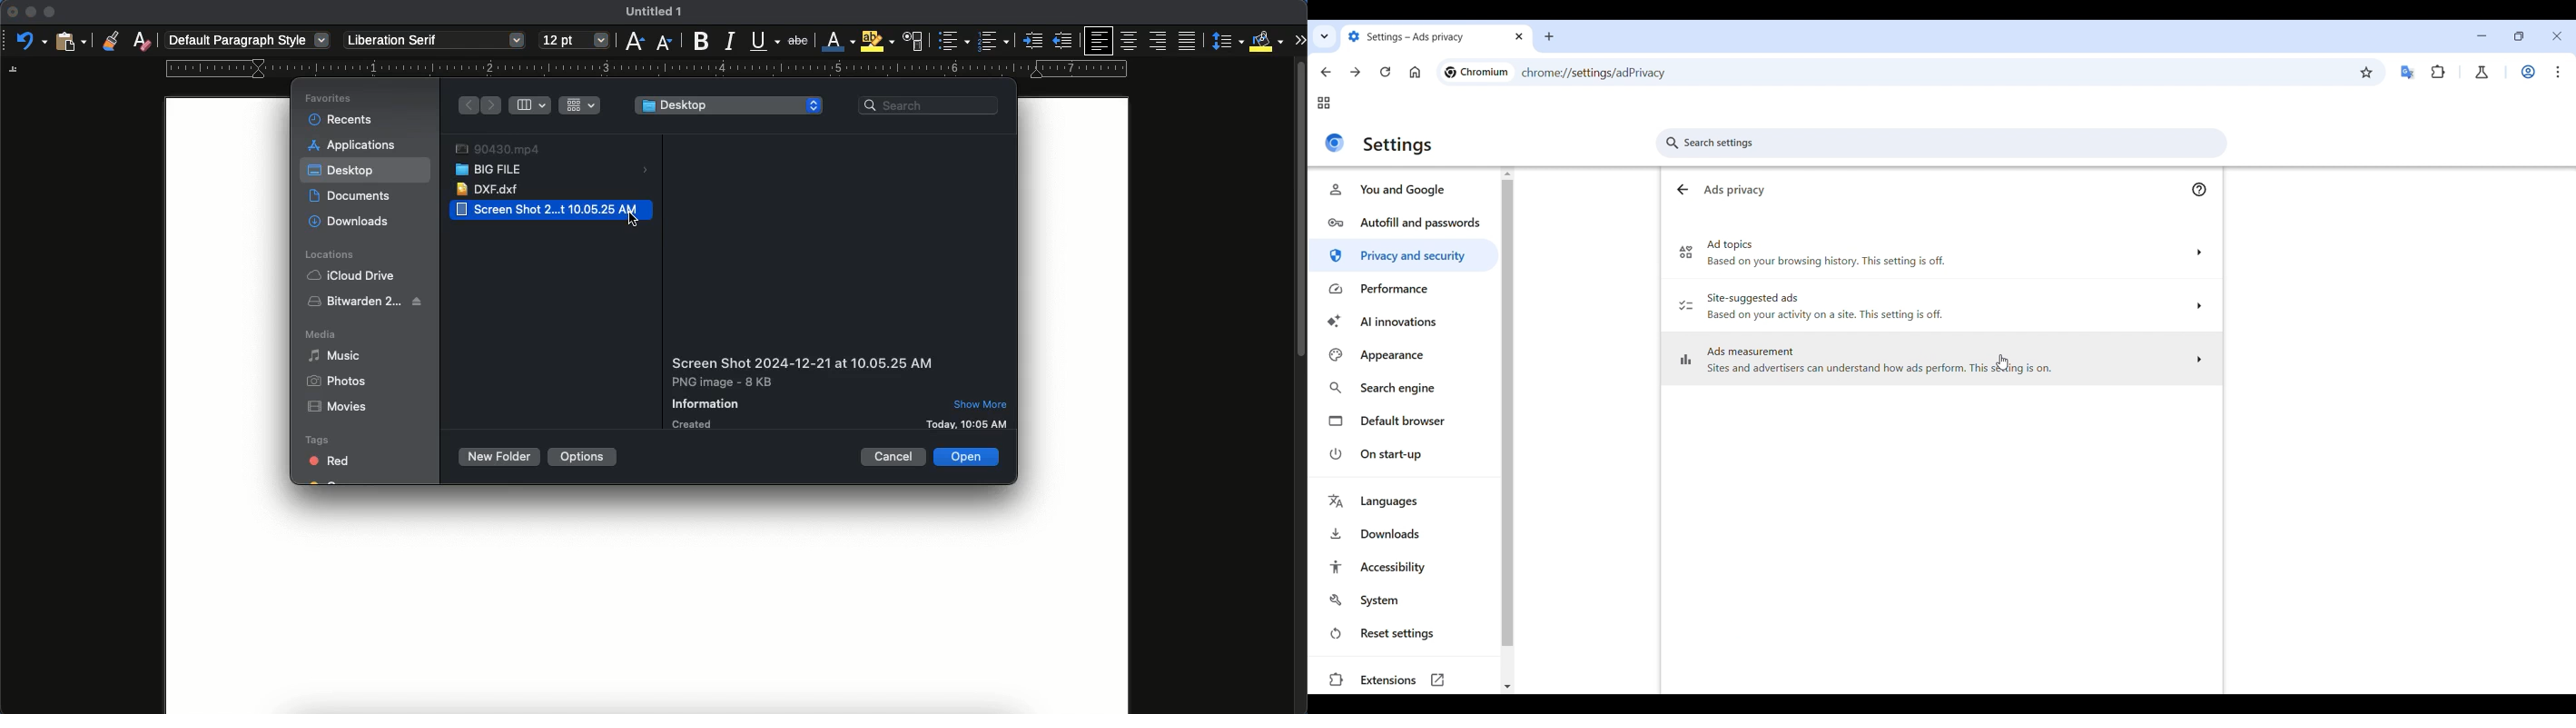  I want to click on details , so click(970, 423).